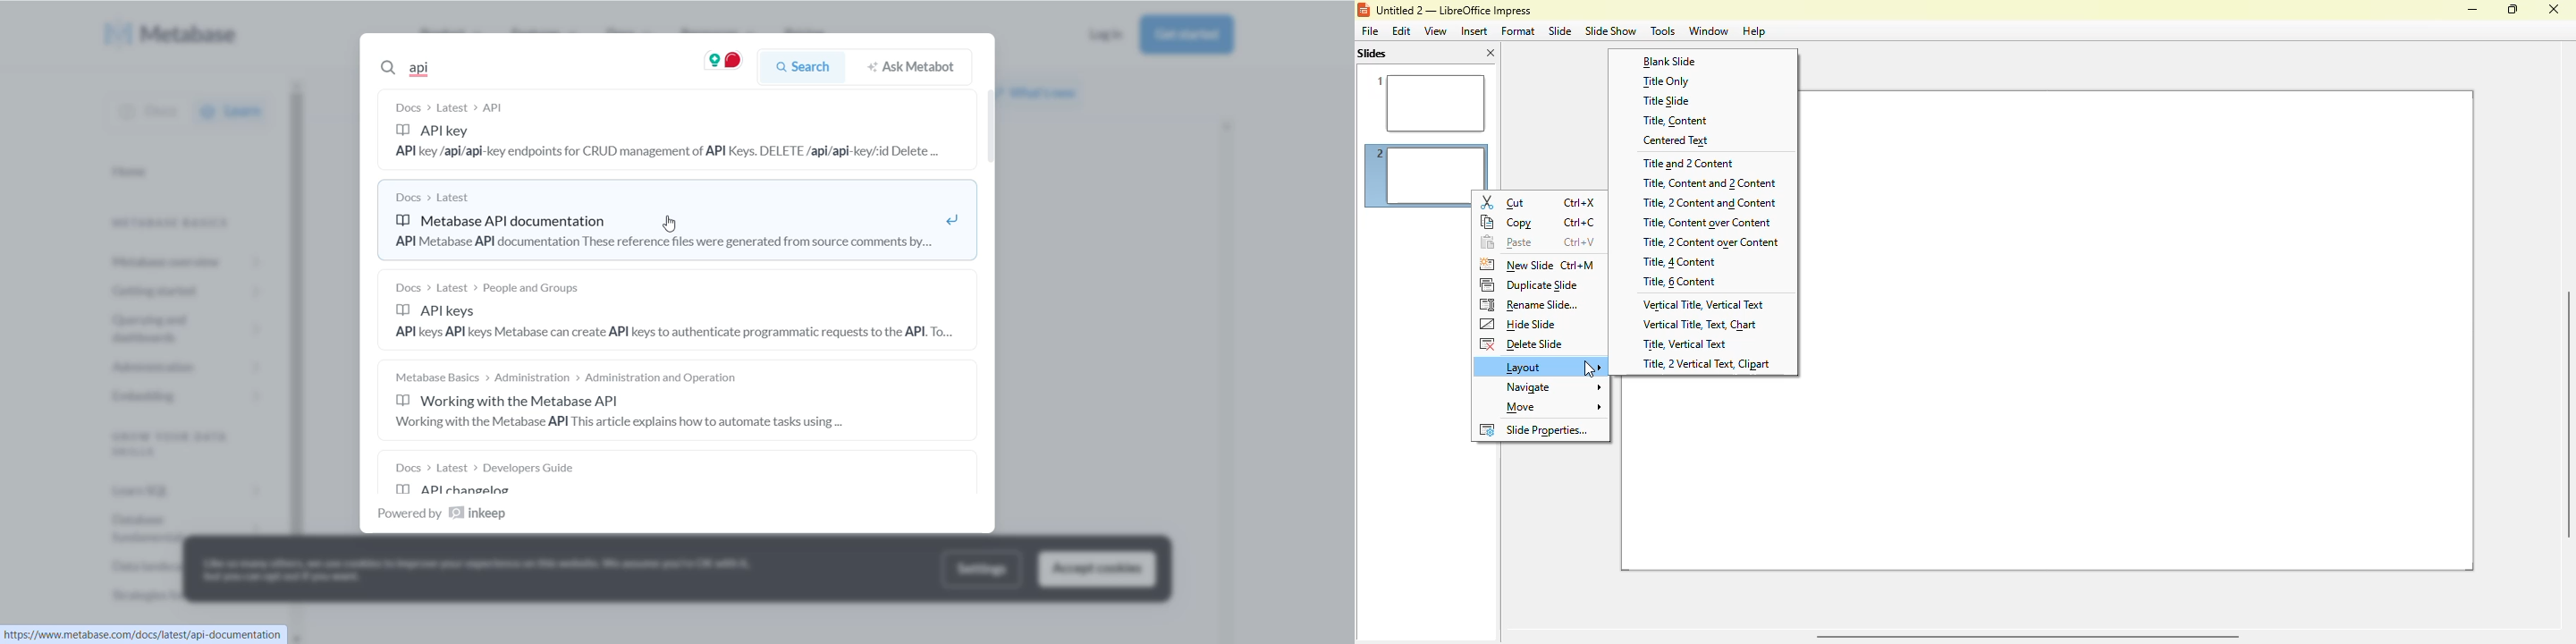 This screenshot has height=644, width=2576. Describe the element at coordinates (1425, 102) in the screenshot. I see `slide 1` at that location.